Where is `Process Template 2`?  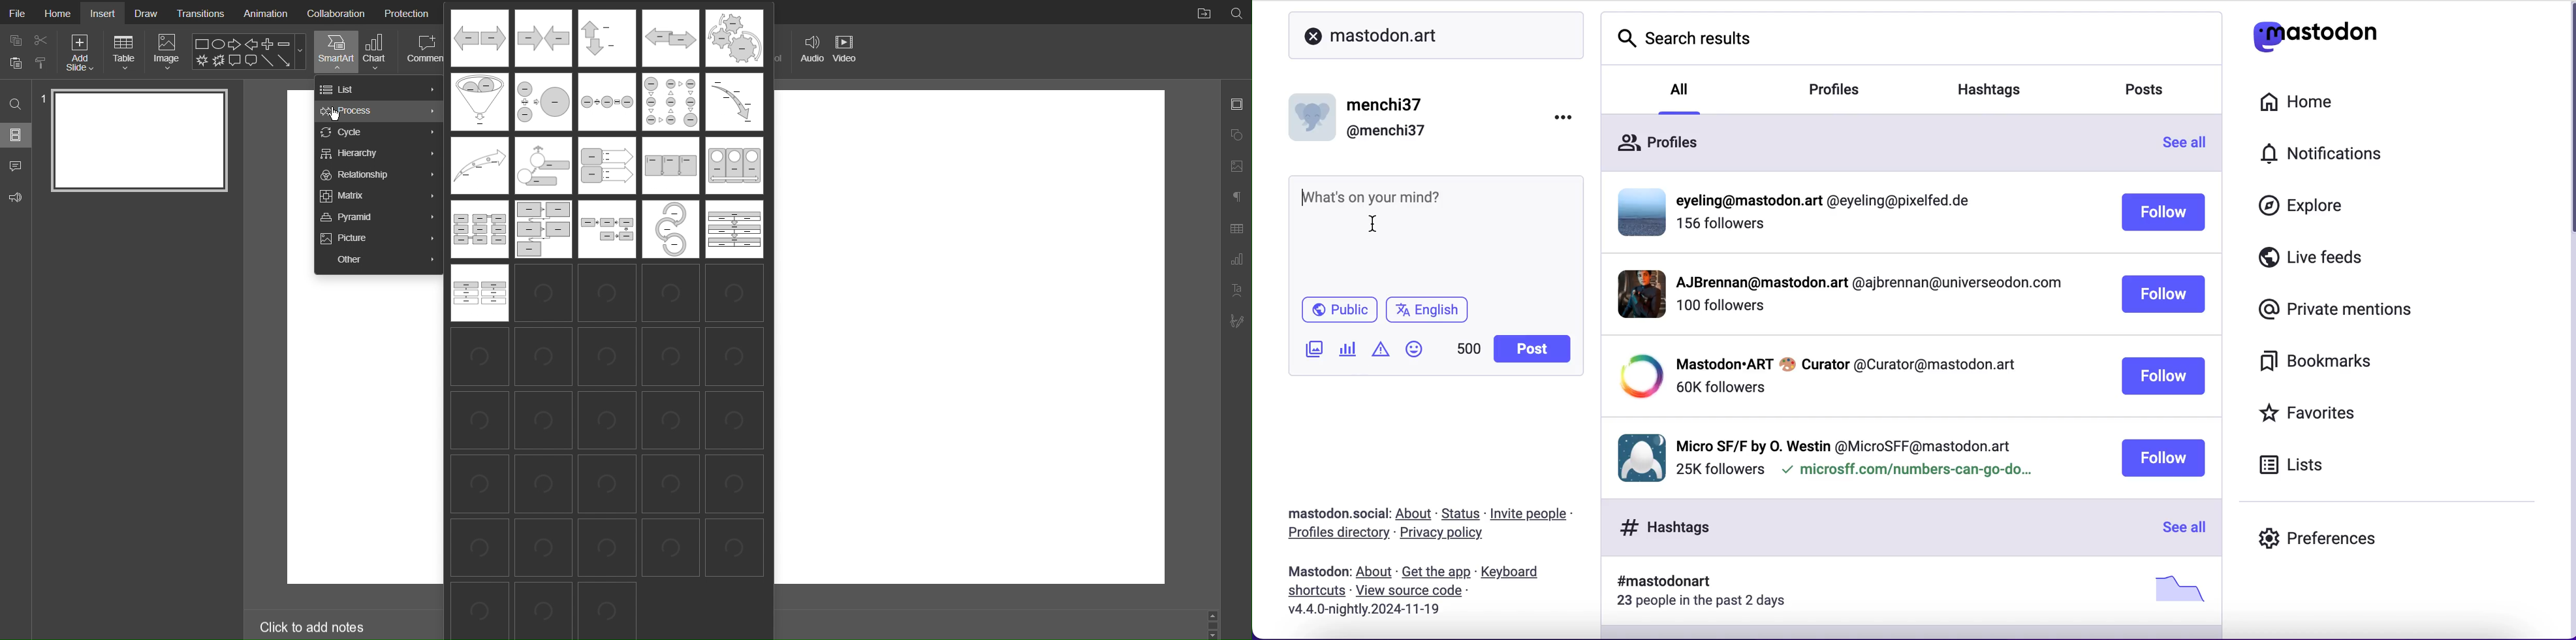
Process Template 2 is located at coordinates (541, 38).